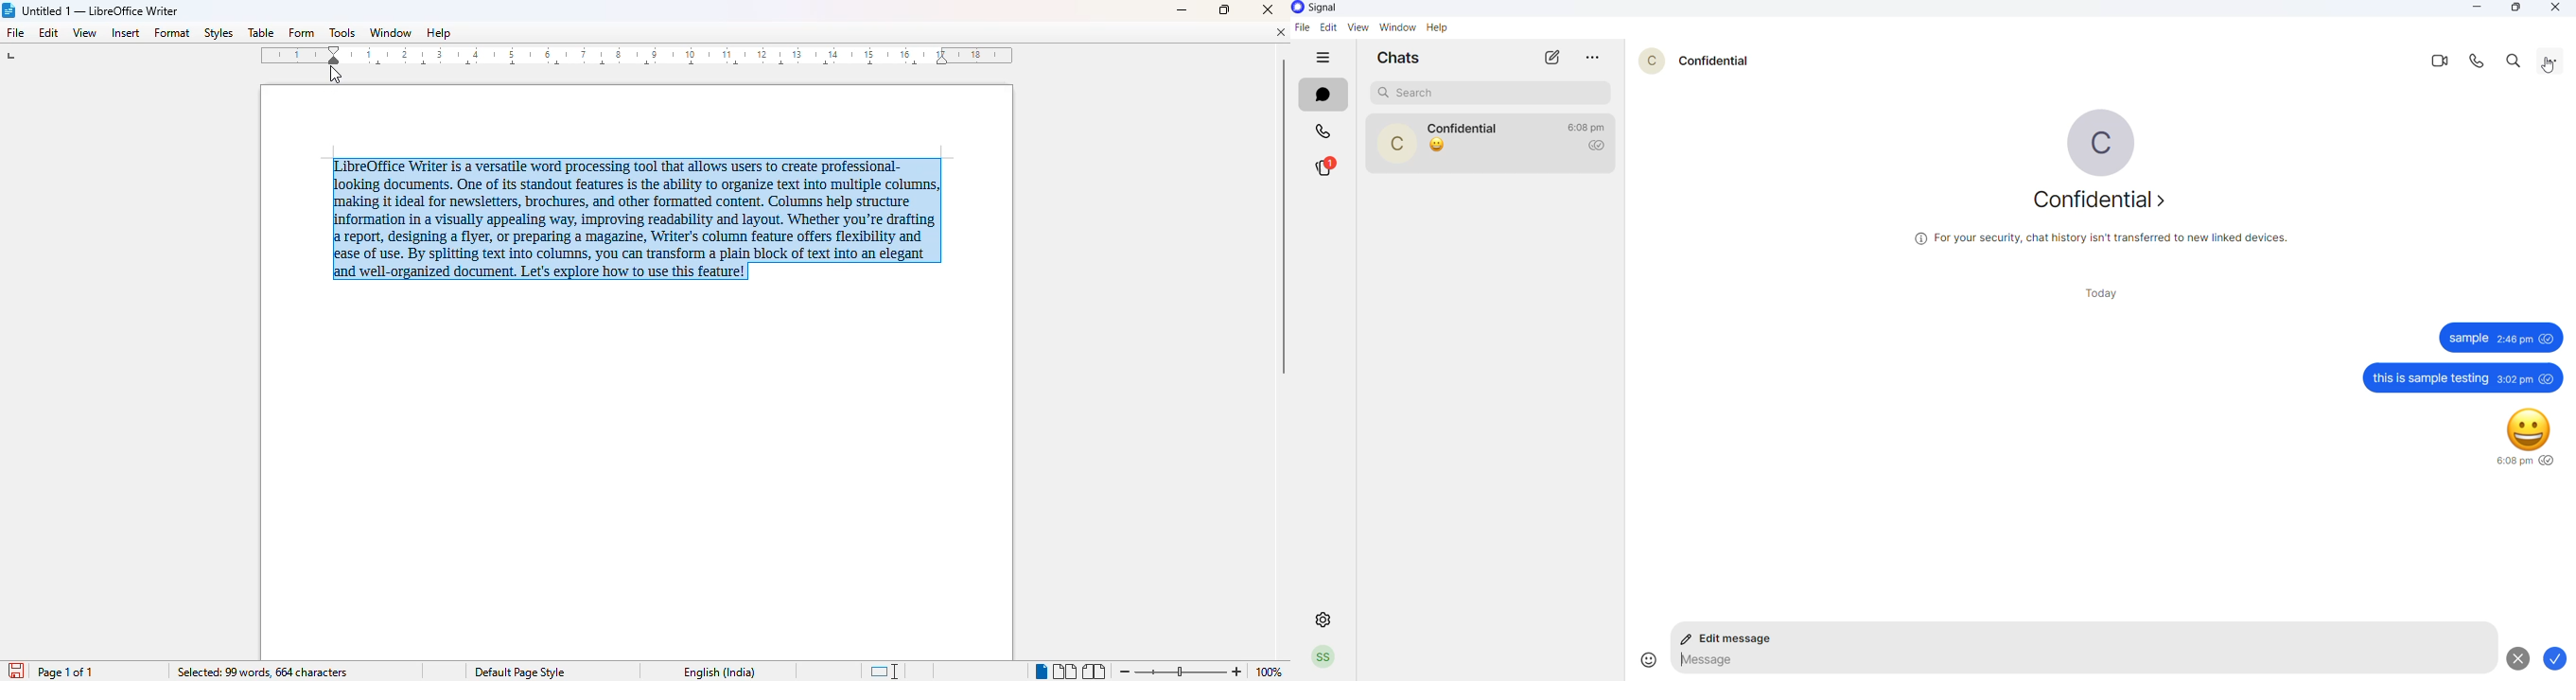 The width and height of the screenshot is (2576, 700). I want to click on Help, so click(1441, 27).